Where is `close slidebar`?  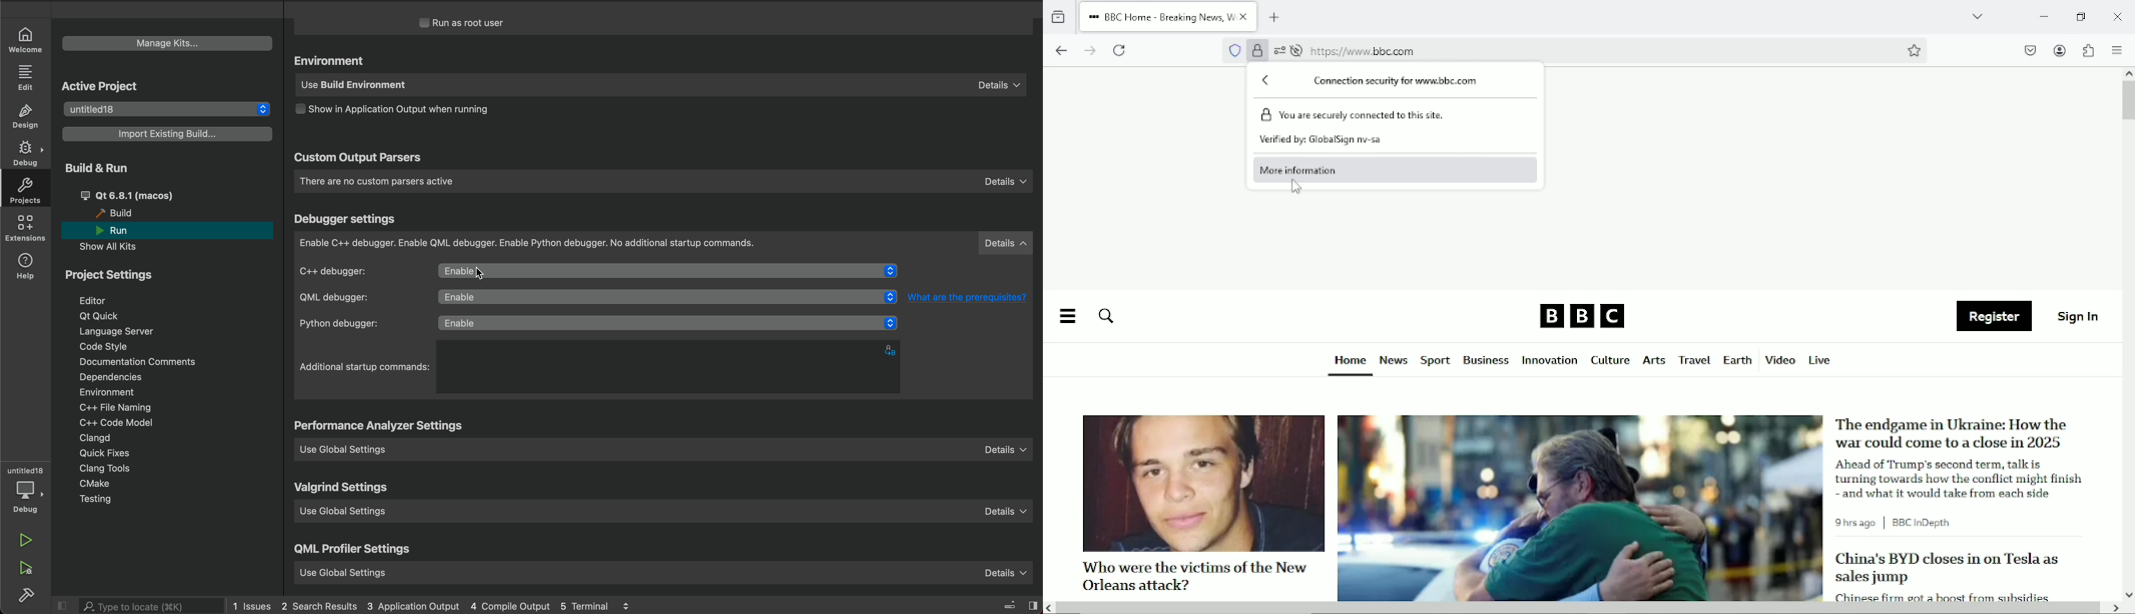
close slidebar is located at coordinates (66, 606).